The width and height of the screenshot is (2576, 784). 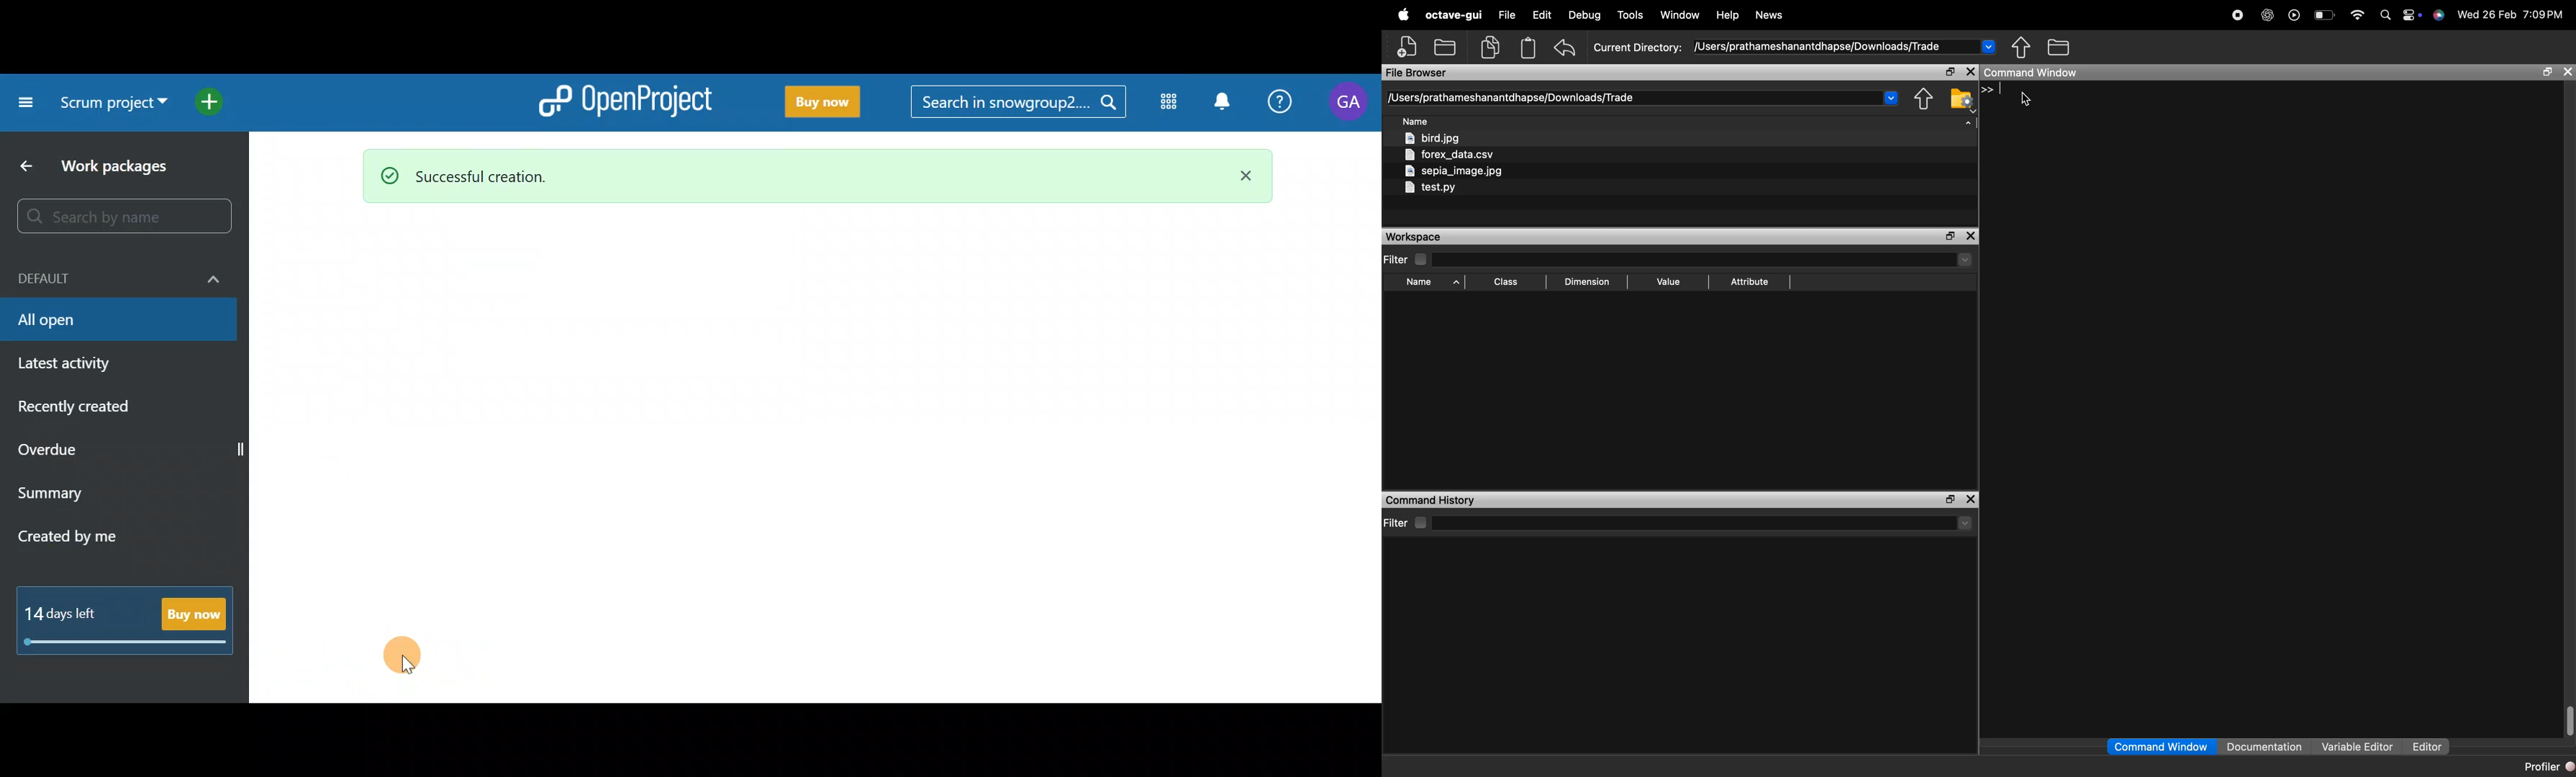 I want to click on chatgpt, so click(x=2267, y=16).